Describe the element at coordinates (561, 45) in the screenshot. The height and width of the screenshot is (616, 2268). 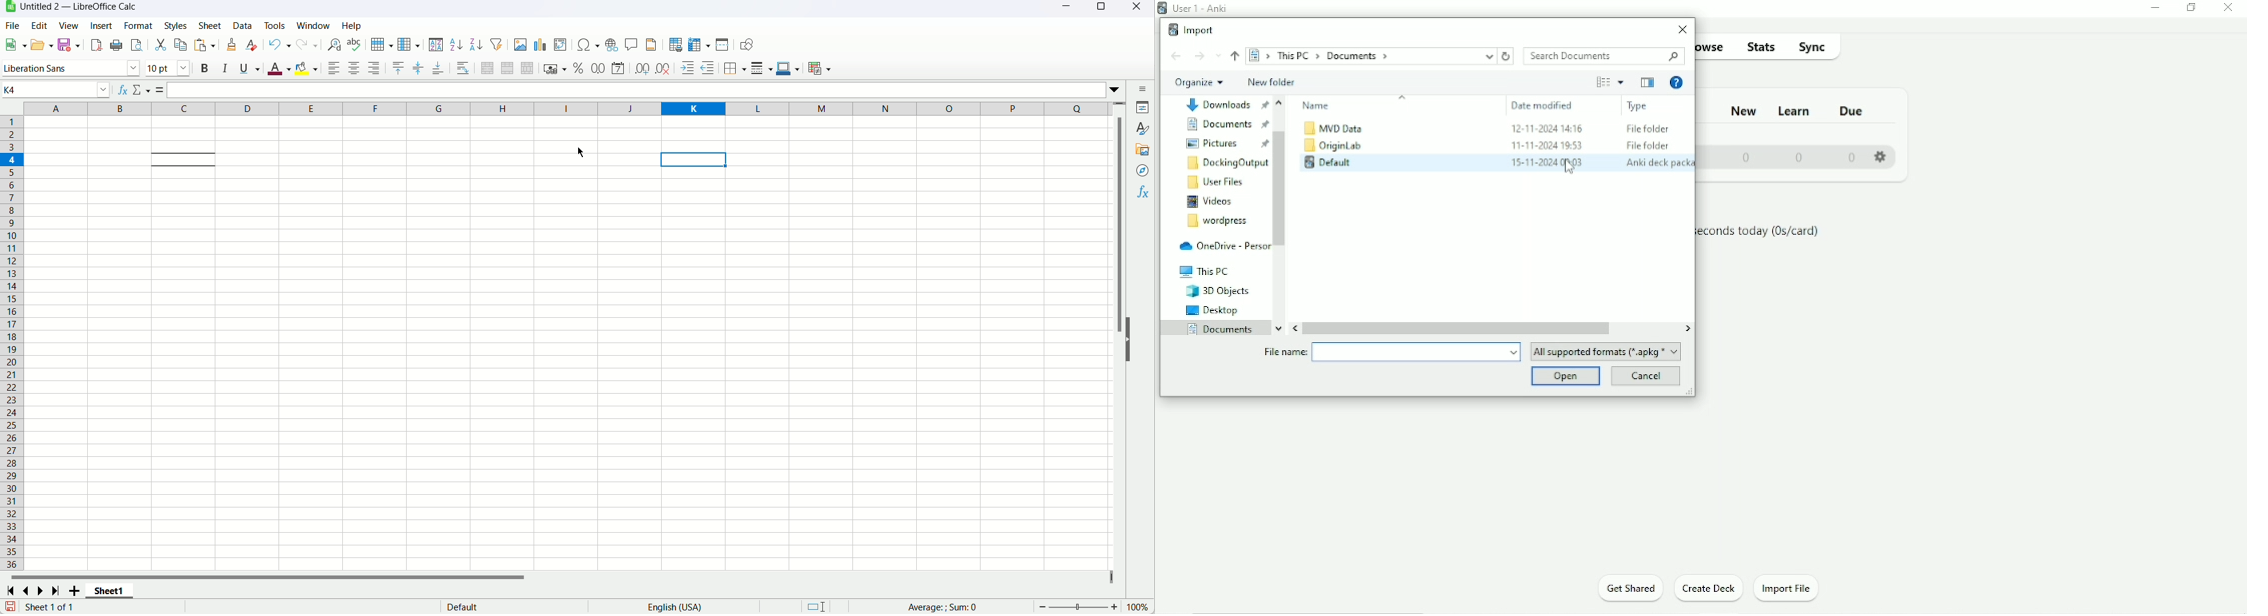
I see `Insert pivot table` at that location.